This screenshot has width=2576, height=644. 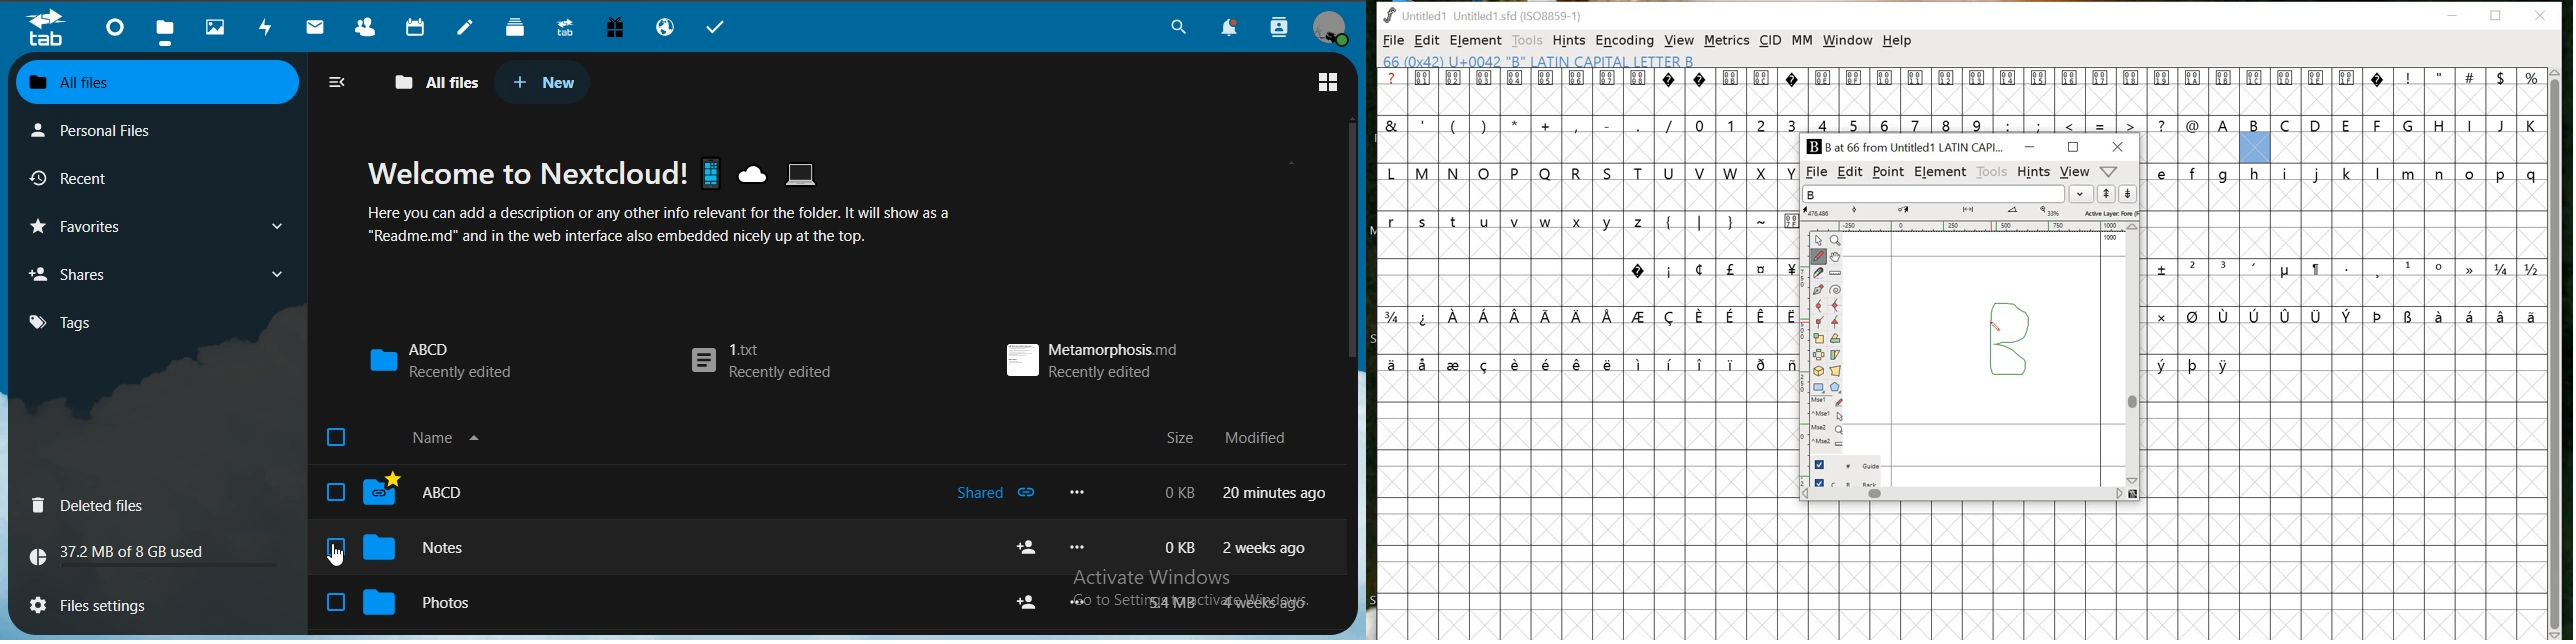 I want to click on metamorphosis.md recently, edited, so click(x=1093, y=357).